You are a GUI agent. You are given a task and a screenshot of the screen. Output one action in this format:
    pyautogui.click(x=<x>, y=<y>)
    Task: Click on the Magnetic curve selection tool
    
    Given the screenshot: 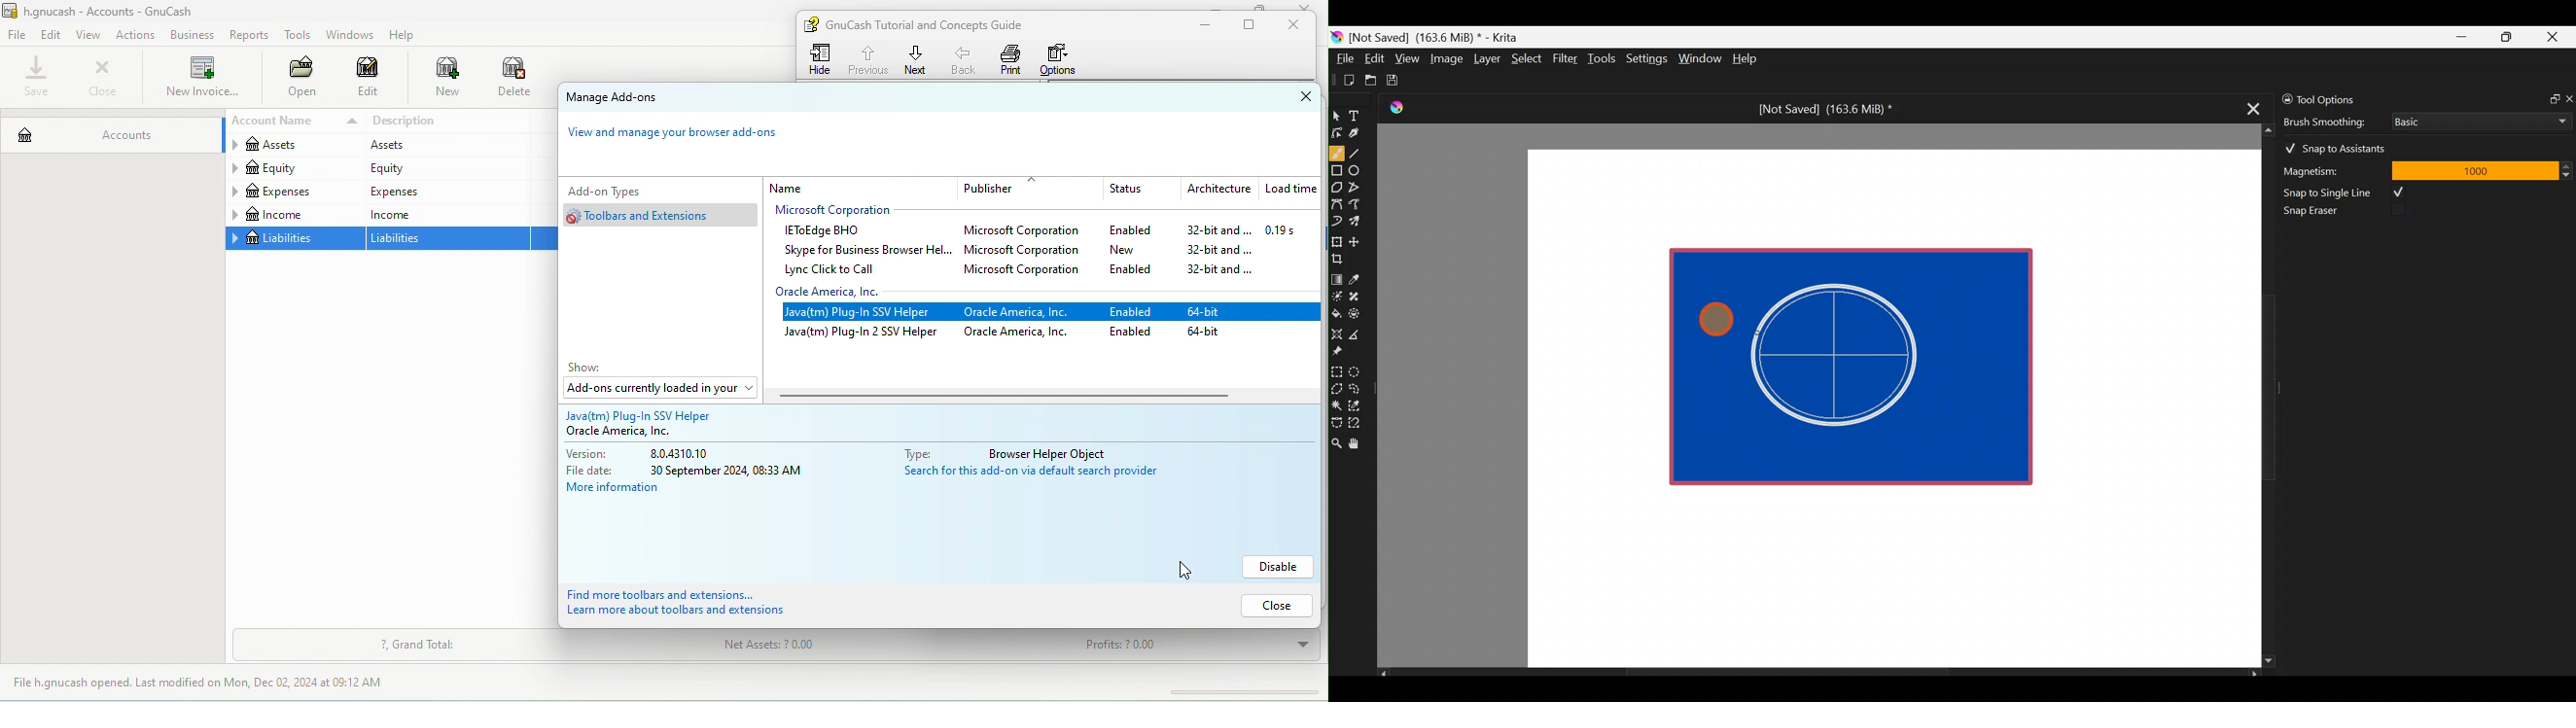 What is the action you would take?
    pyautogui.click(x=1358, y=424)
    